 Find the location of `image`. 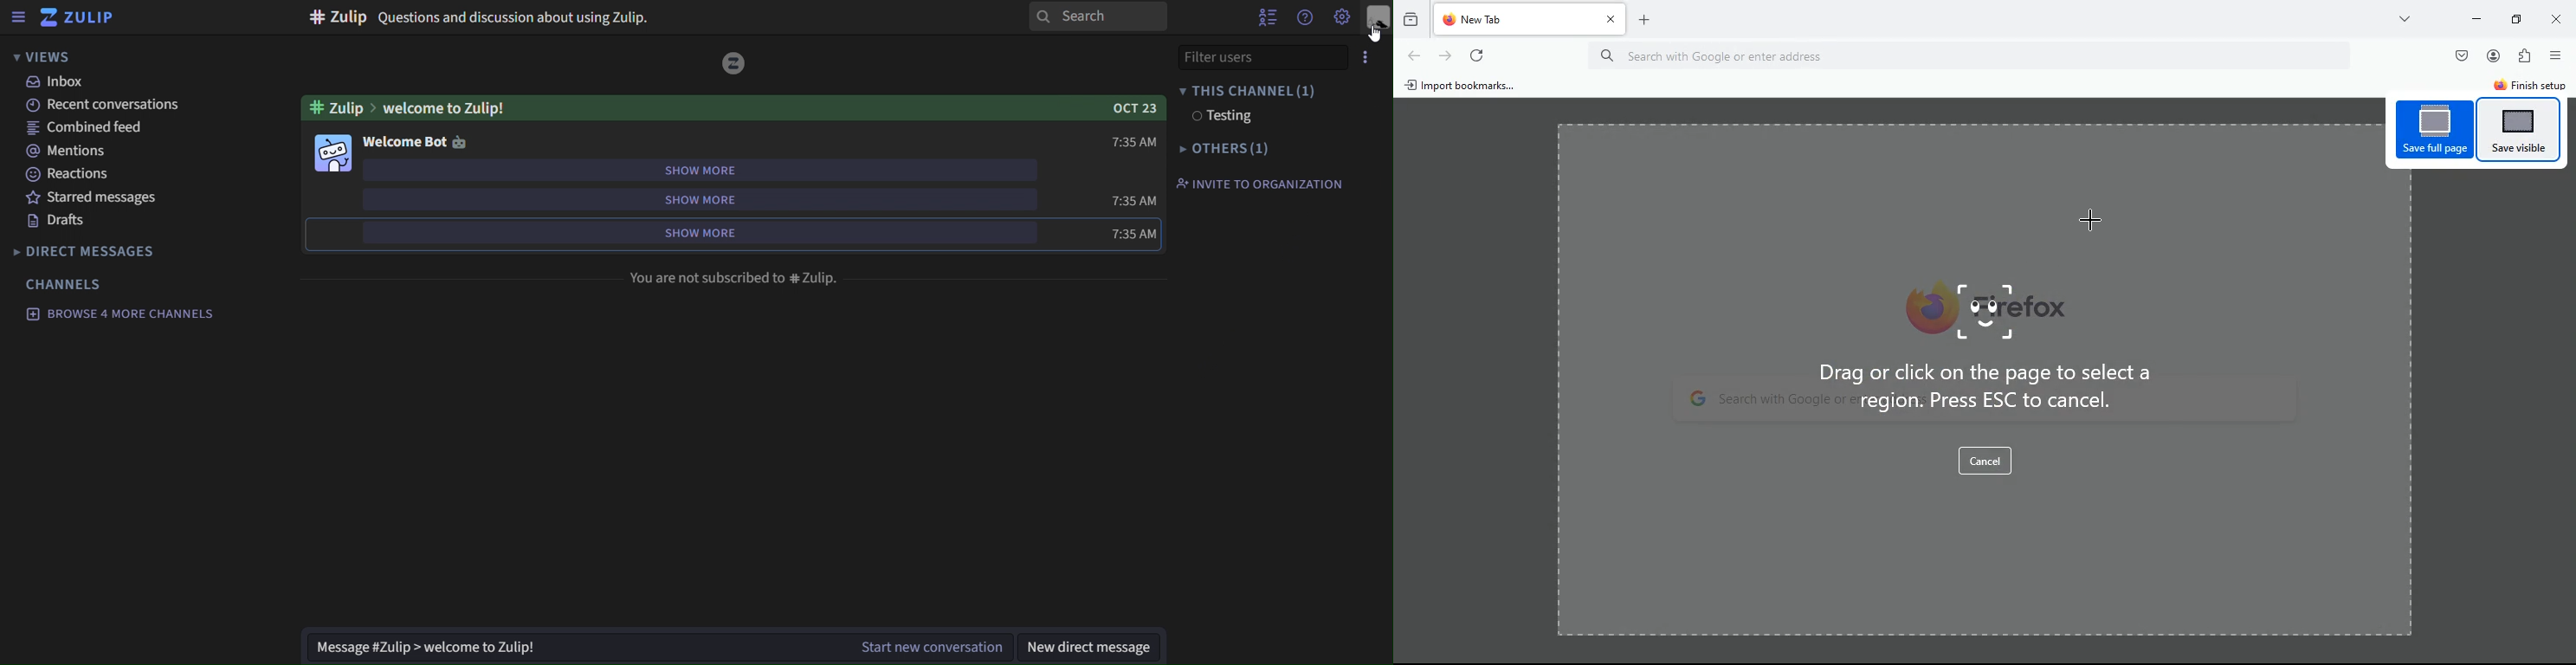

image is located at coordinates (736, 63).